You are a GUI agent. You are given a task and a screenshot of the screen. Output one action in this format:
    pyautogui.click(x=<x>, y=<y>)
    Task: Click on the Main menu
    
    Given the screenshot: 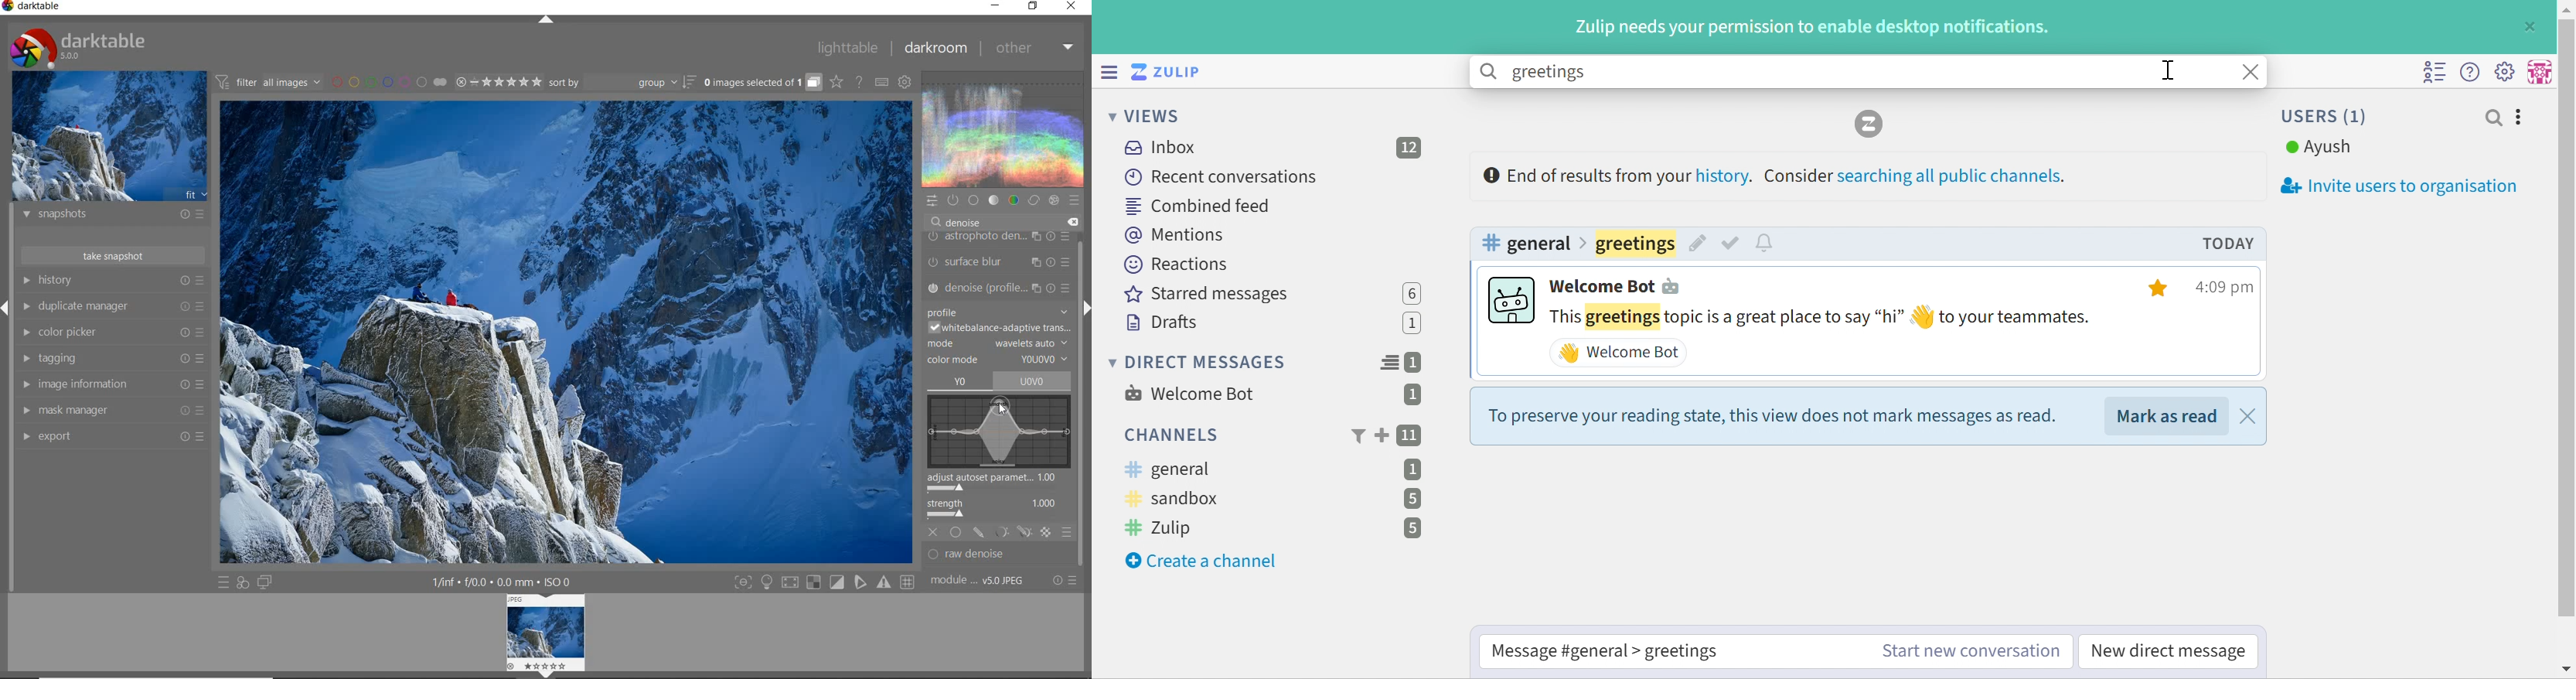 What is the action you would take?
    pyautogui.click(x=2507, y=71)
    